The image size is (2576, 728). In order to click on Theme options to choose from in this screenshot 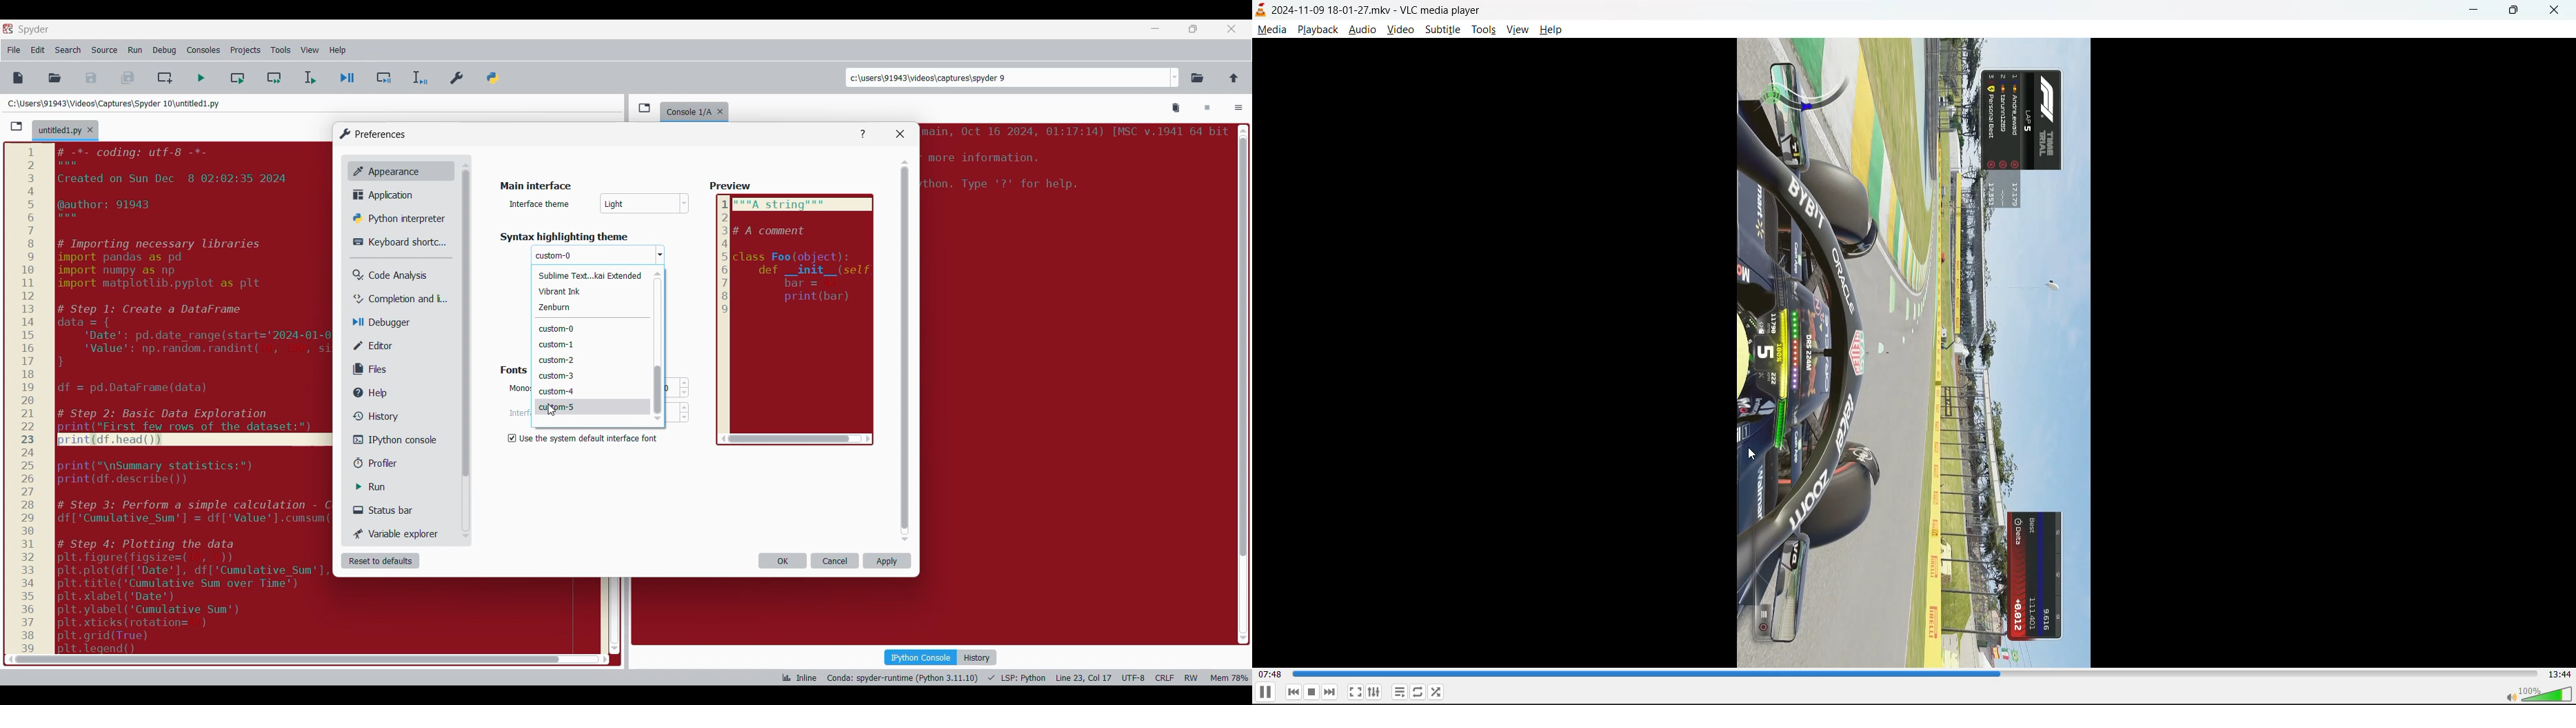, I will do `click(592, 333)`.